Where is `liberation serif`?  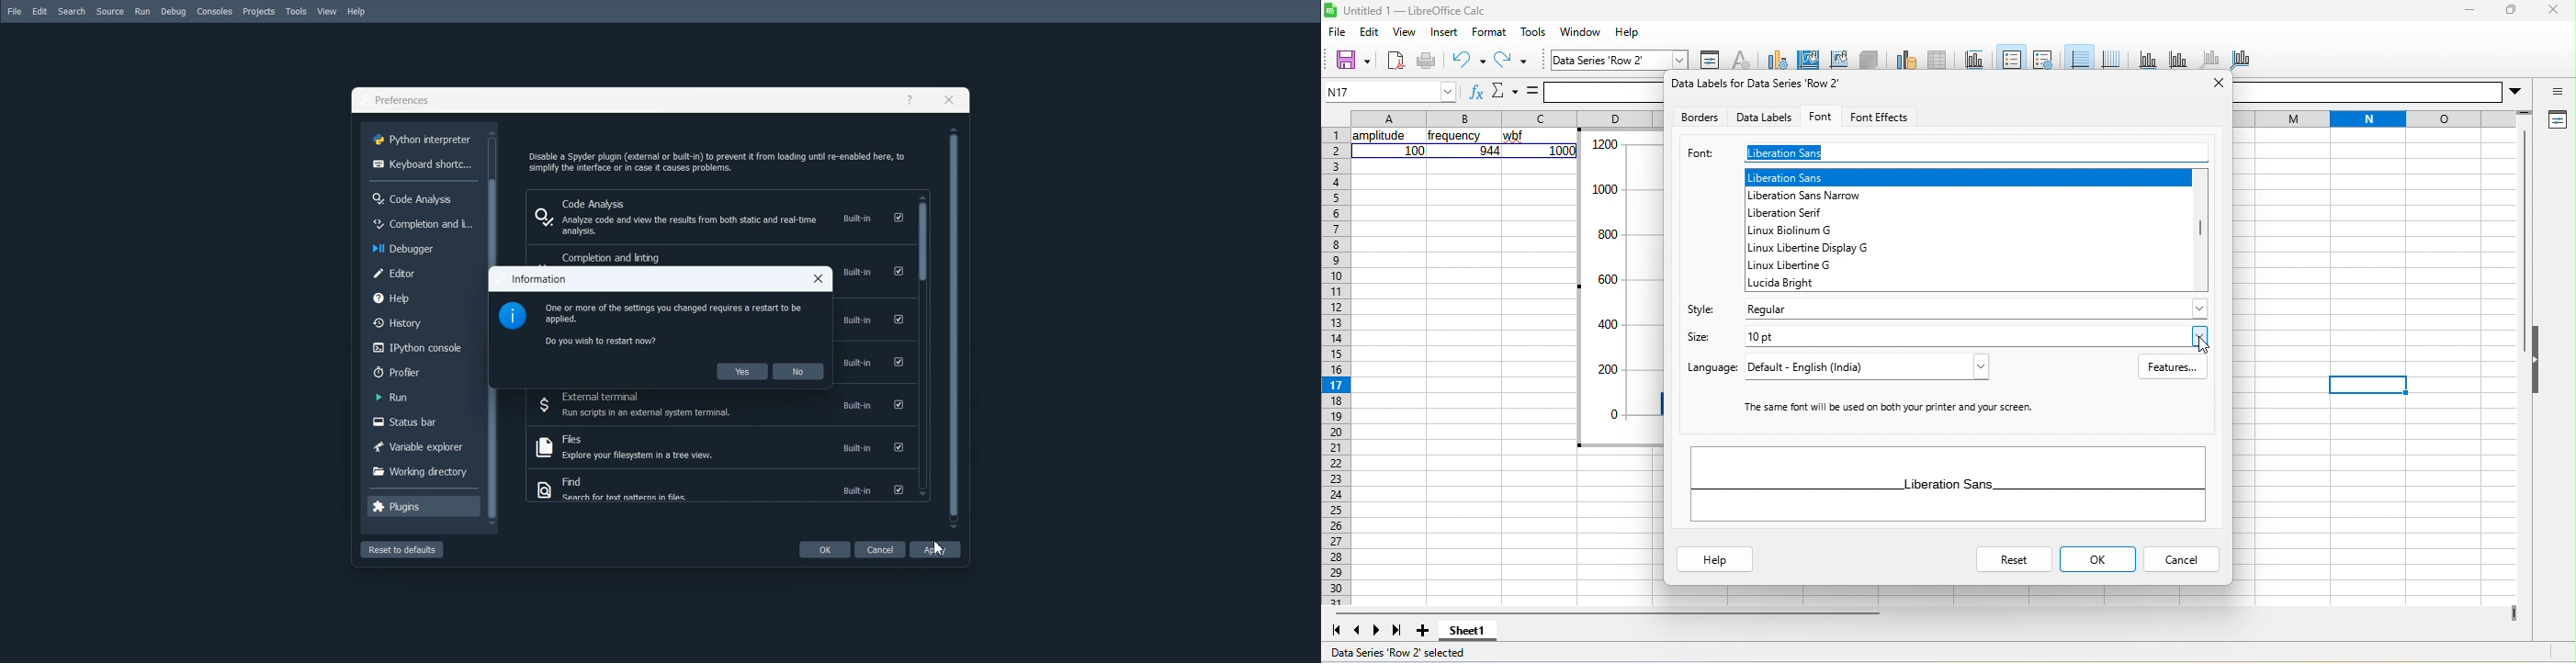 liberation serif is located at coordinates (1794, 213).